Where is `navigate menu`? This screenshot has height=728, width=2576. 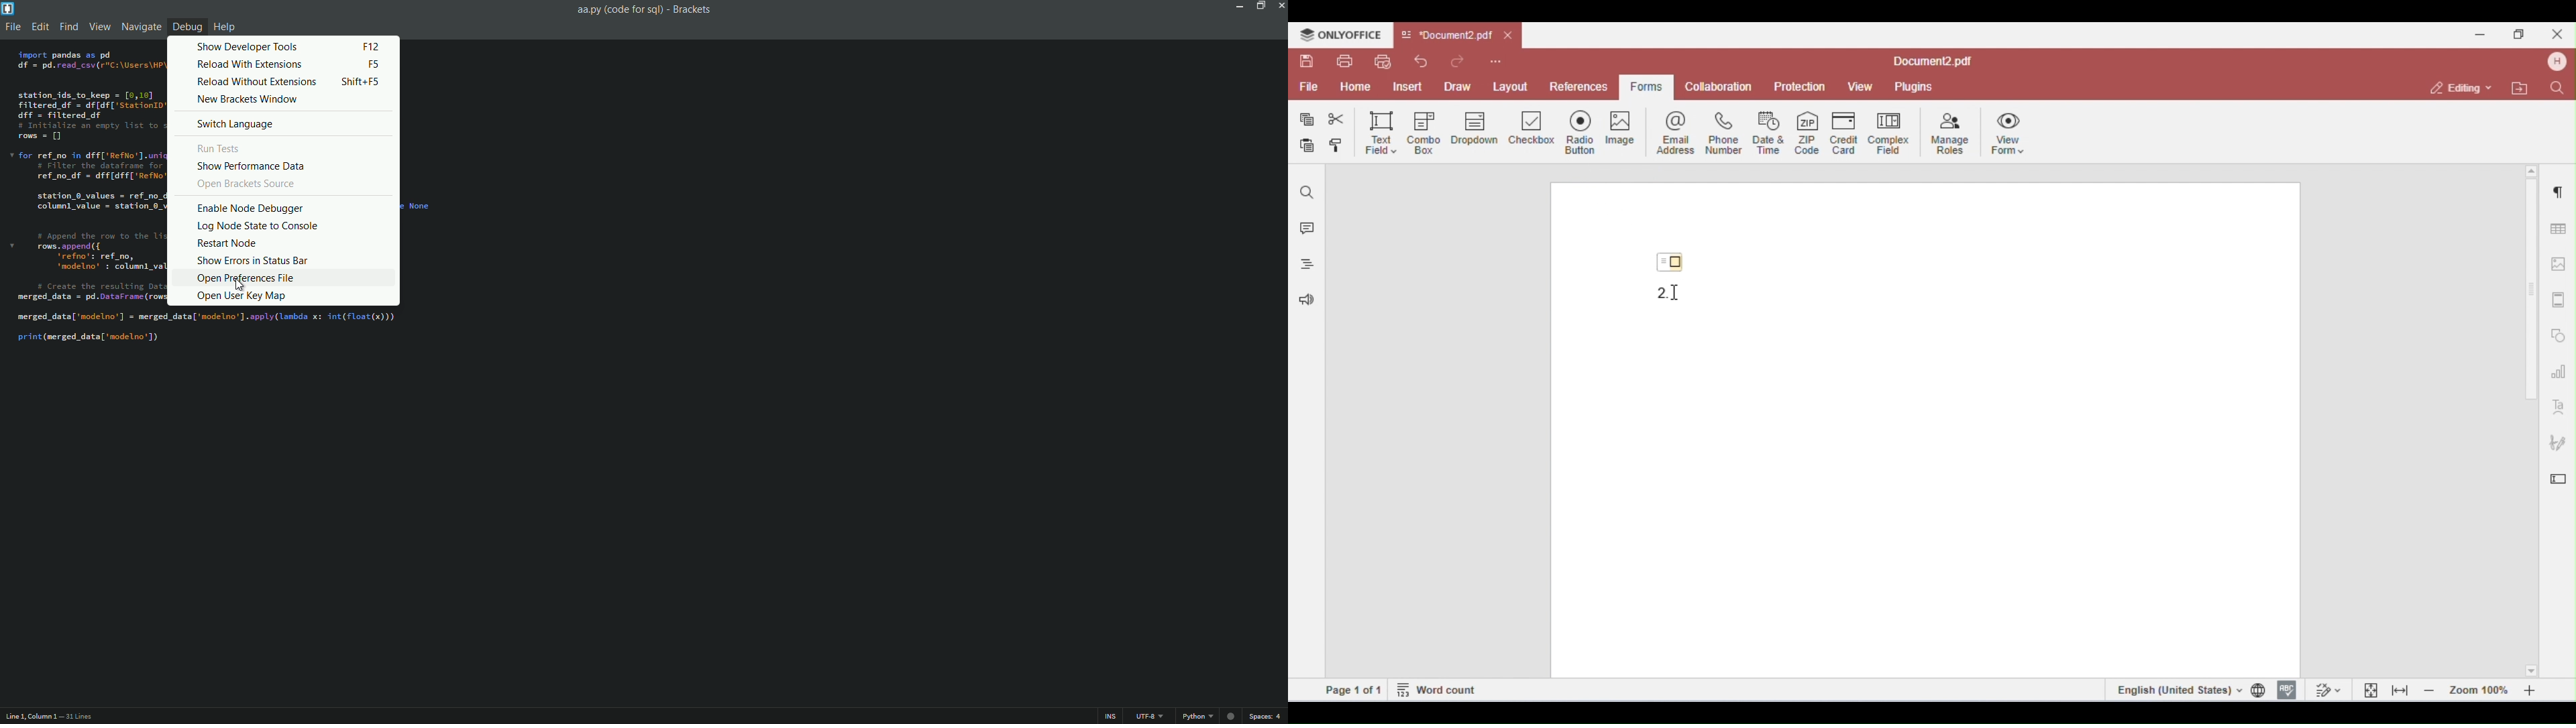 navigate menu is located at coordinates (140, 27).